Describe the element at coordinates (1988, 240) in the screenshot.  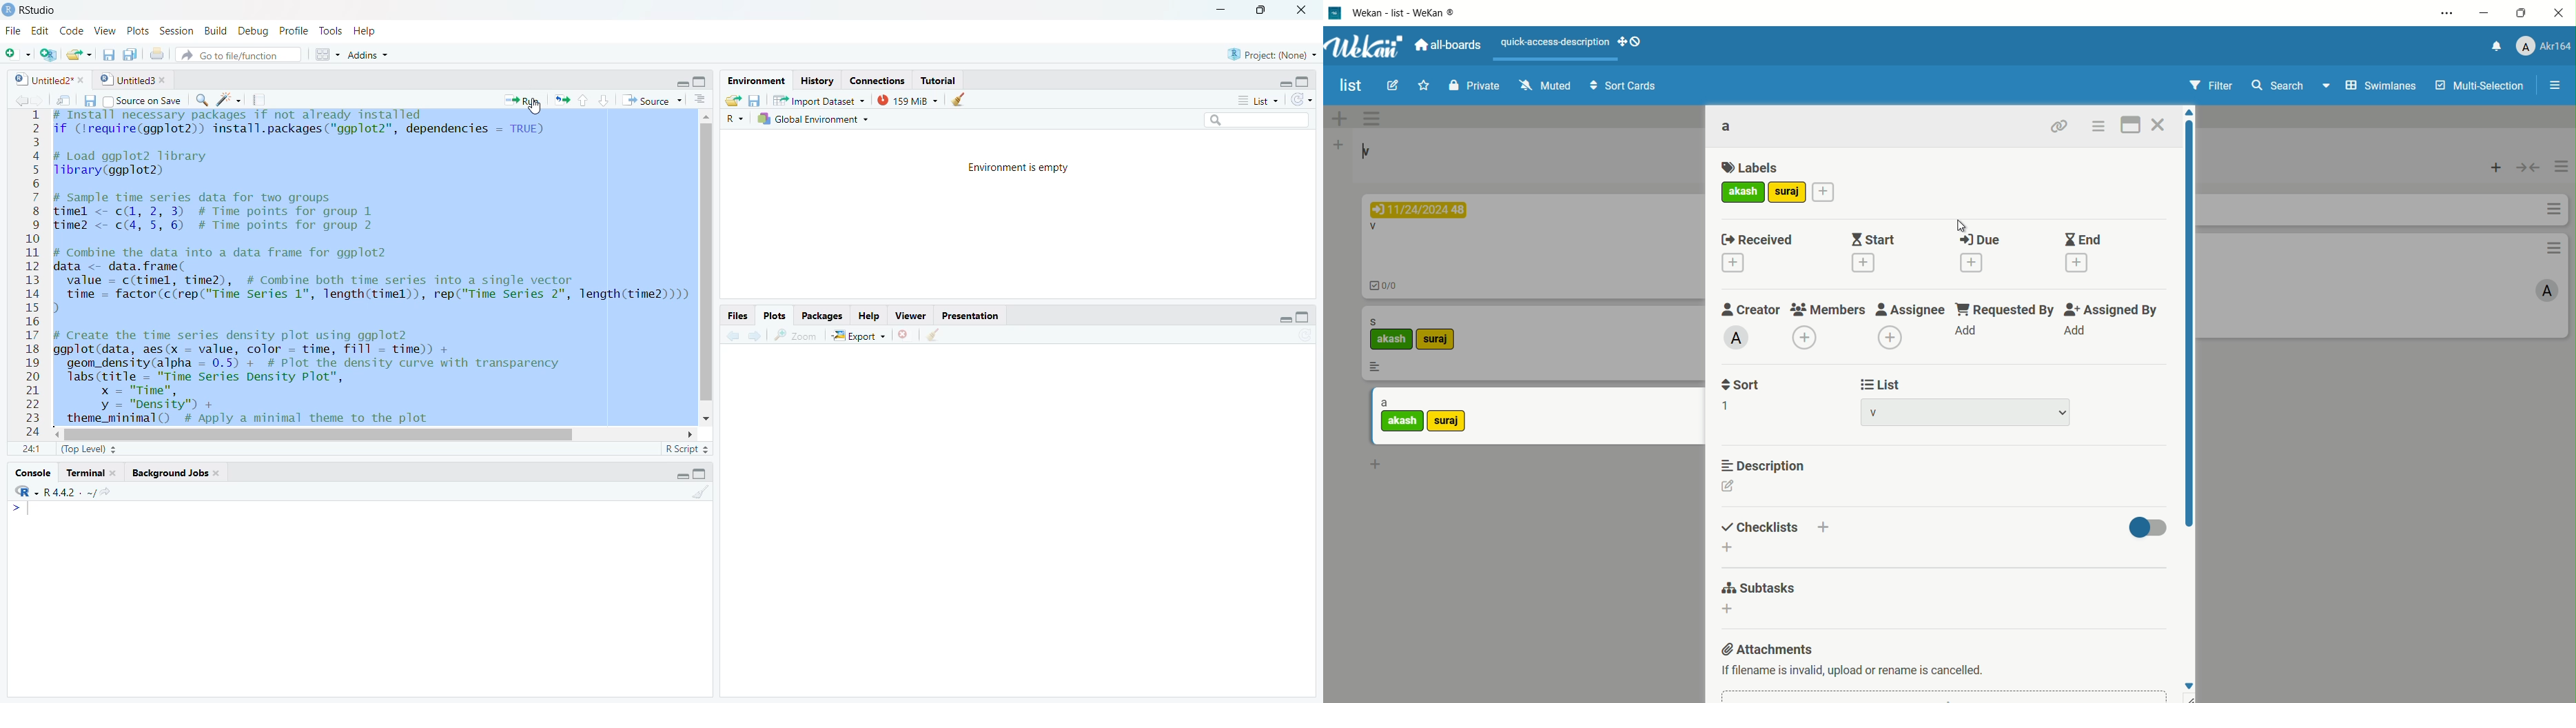
I see `Due` at that location.